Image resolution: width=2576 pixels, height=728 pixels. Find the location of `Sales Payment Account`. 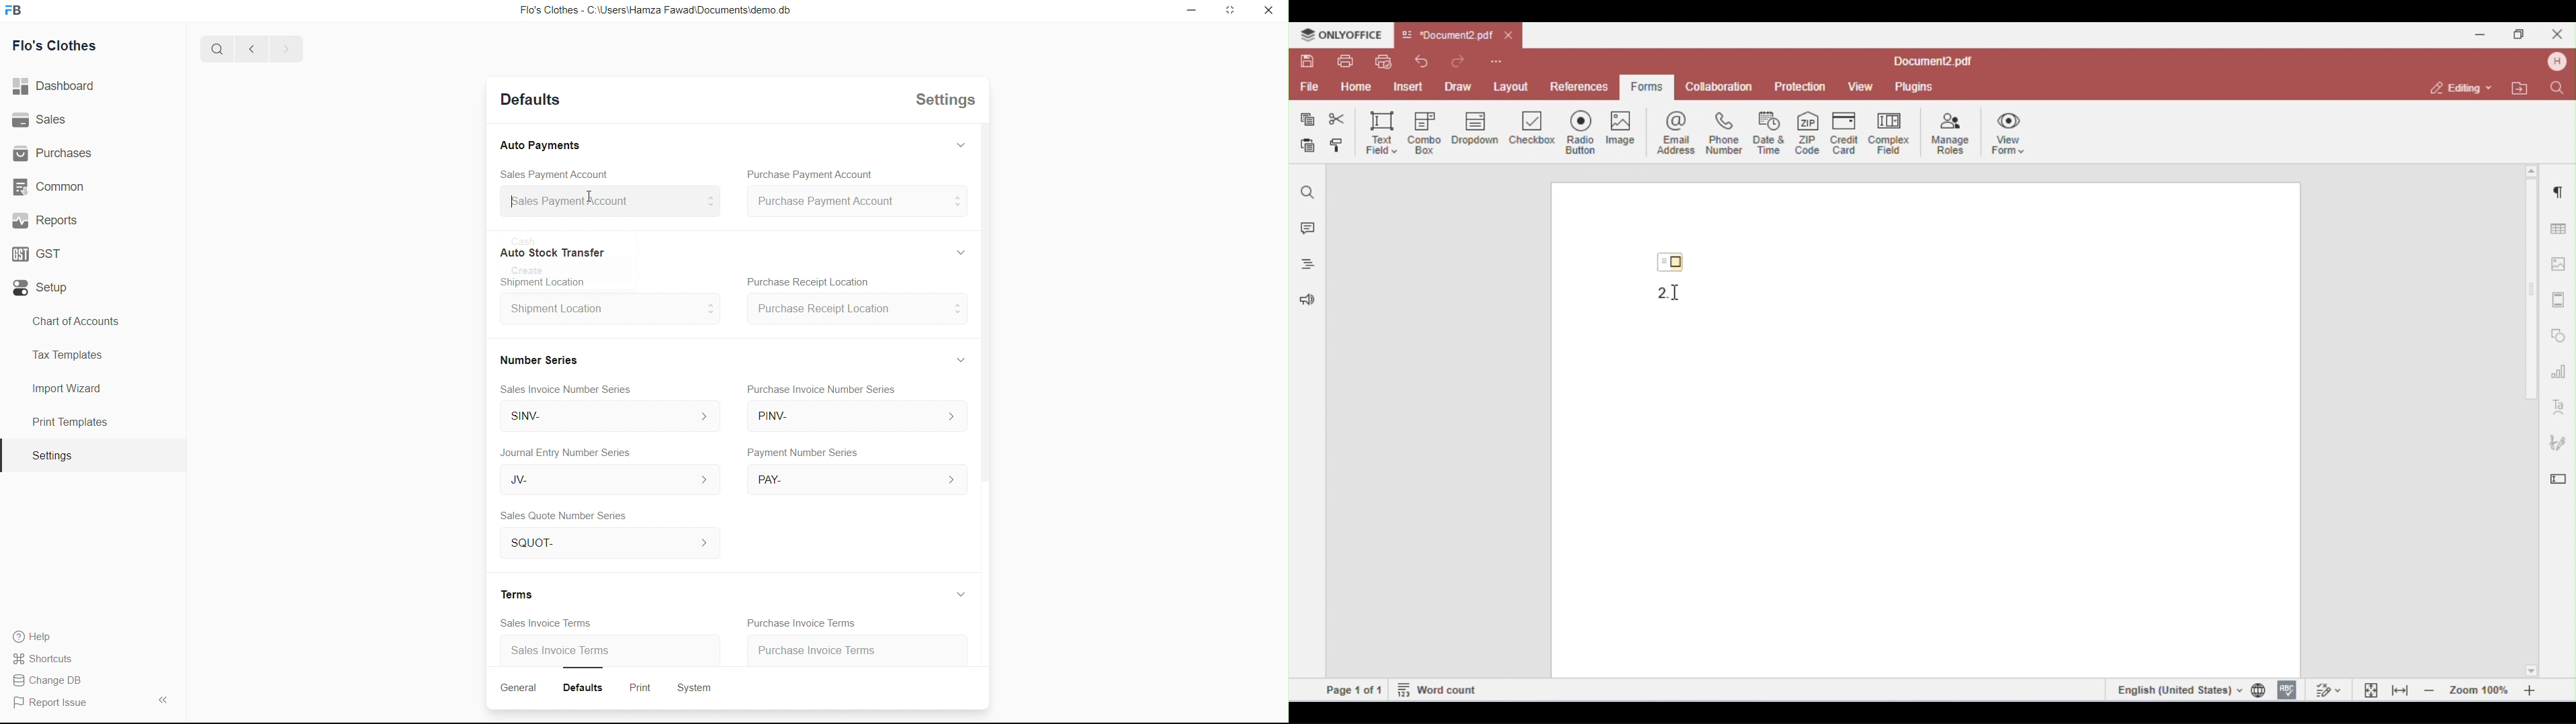

Sales Payment Account is located at coordinates (558, 175).